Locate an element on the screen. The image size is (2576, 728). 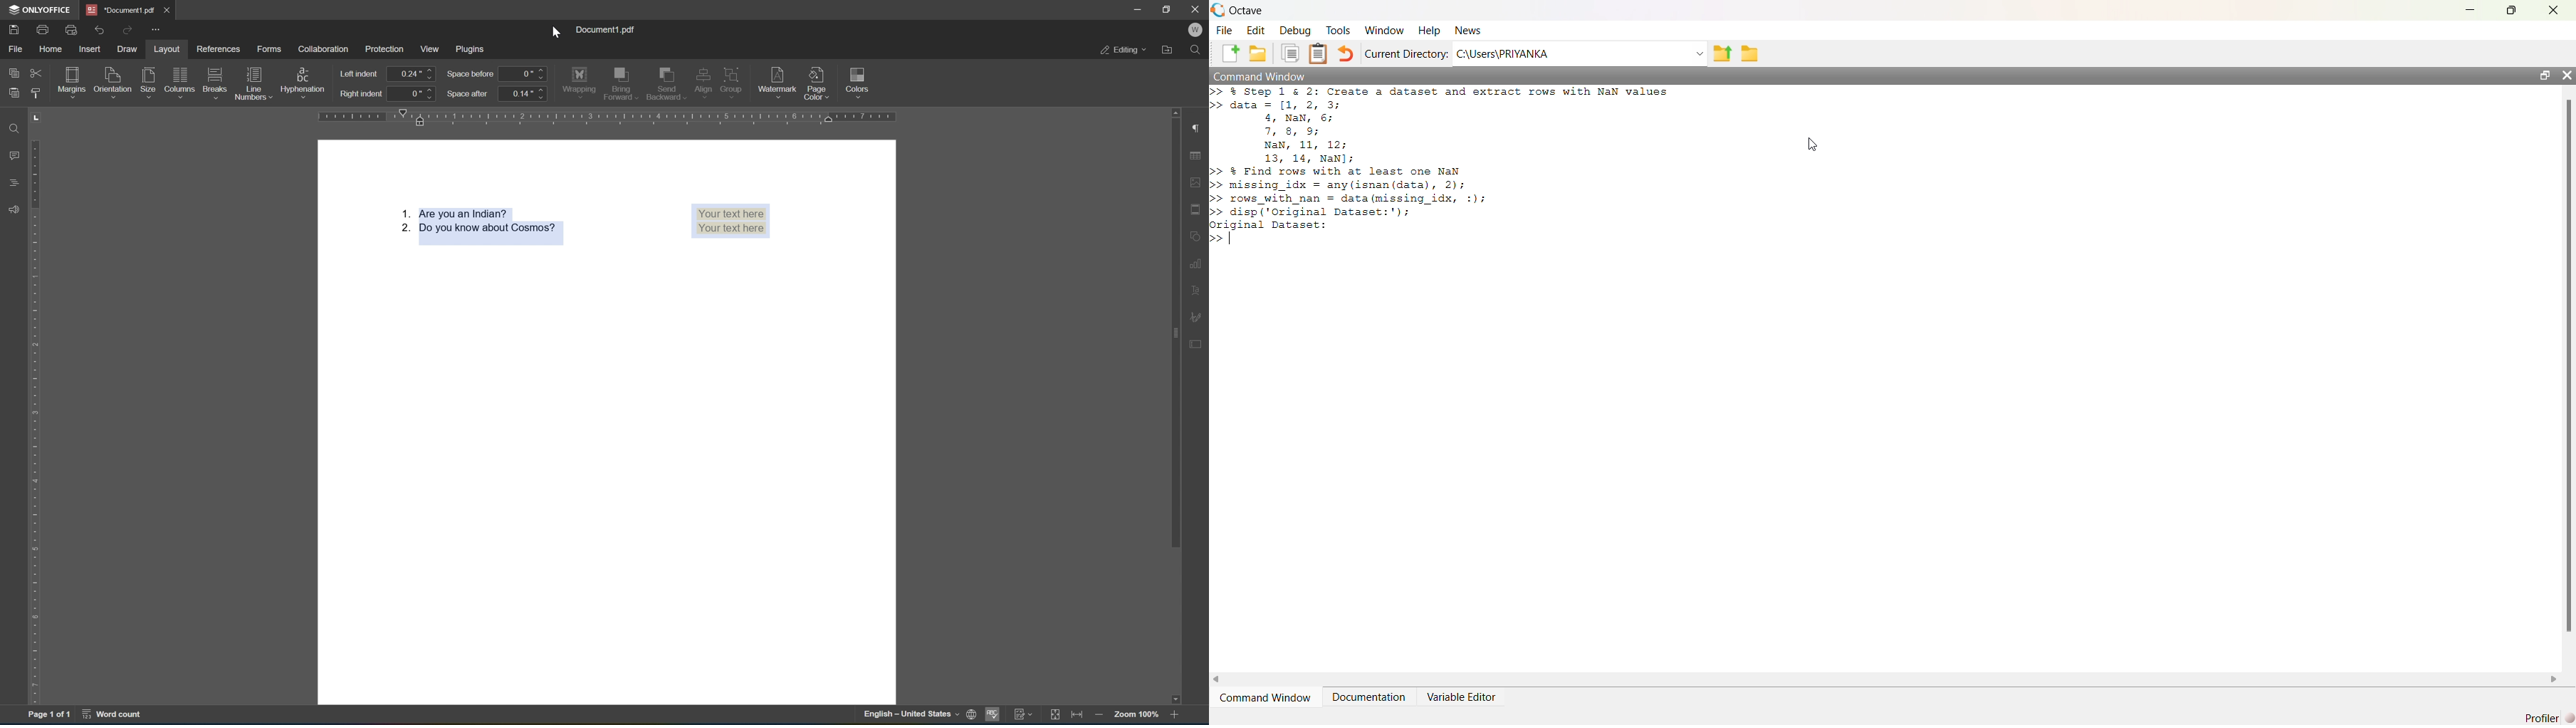
0 is located at coordinates (524, 73).